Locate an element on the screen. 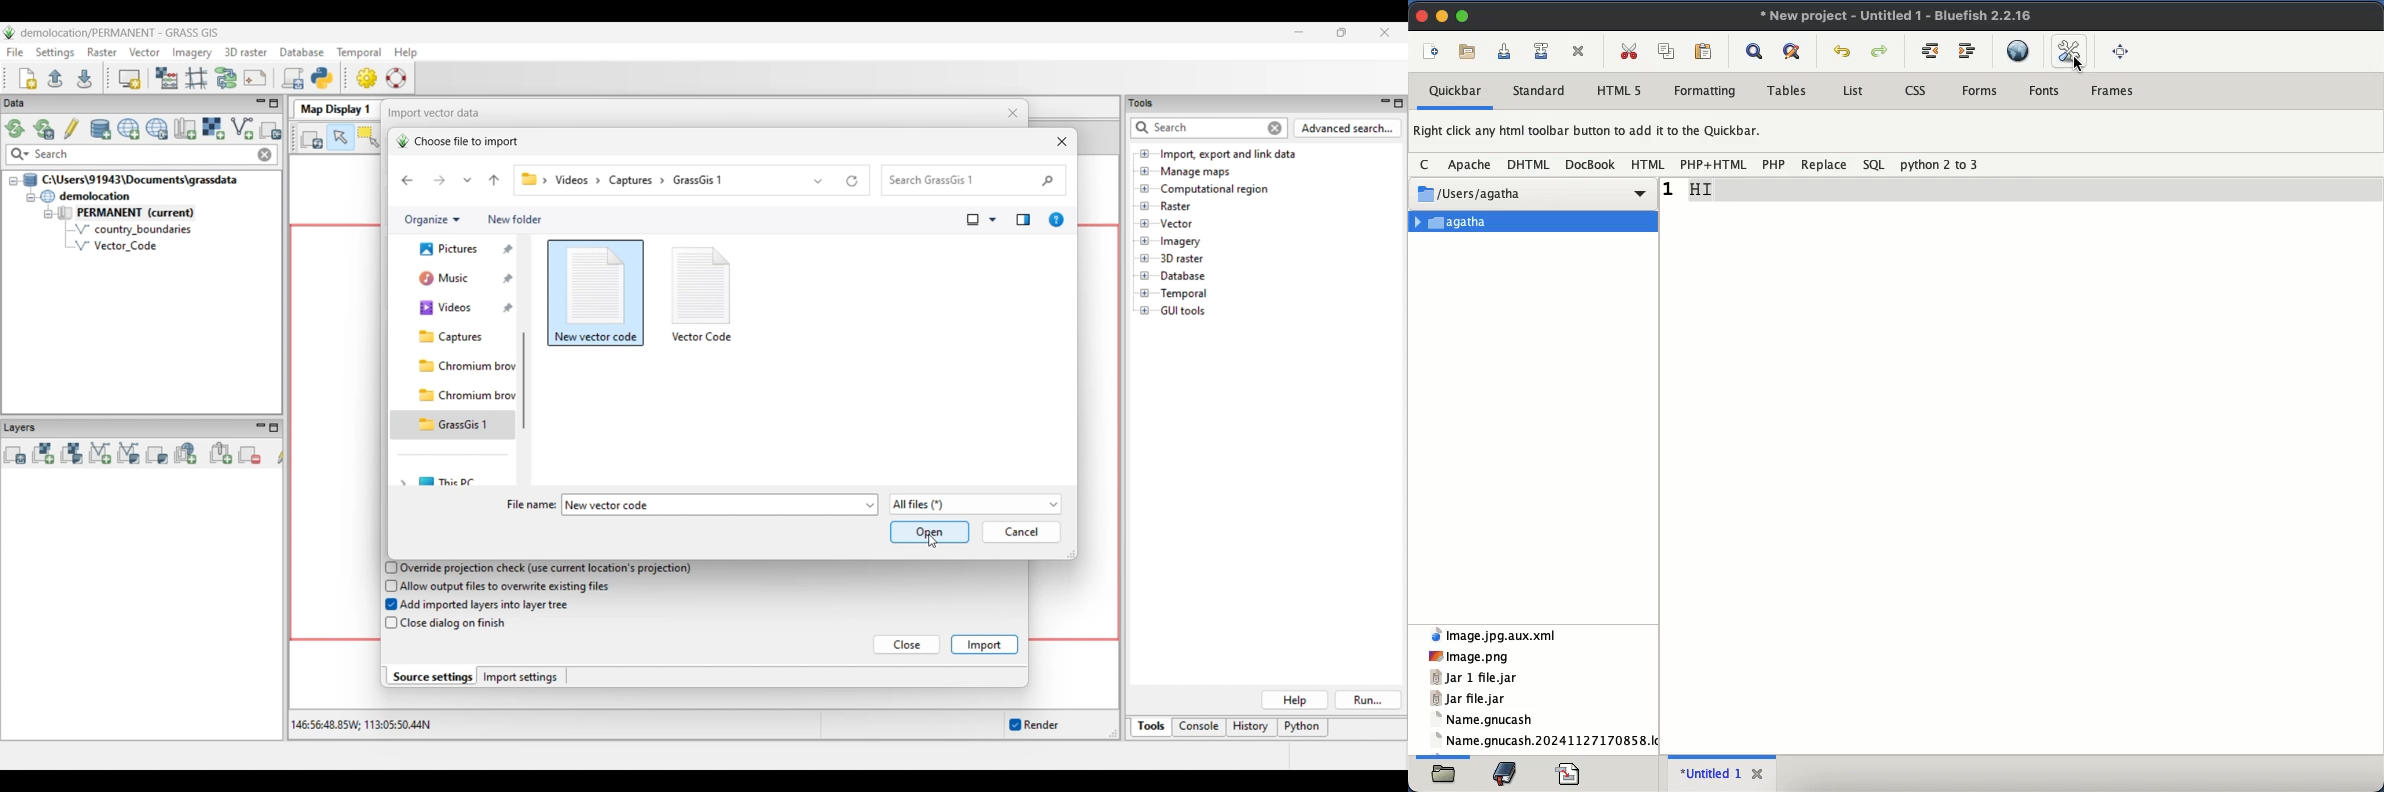 The width and height of the screenshot is (2408, 812). full screen is located at coordinates (2120, 50).